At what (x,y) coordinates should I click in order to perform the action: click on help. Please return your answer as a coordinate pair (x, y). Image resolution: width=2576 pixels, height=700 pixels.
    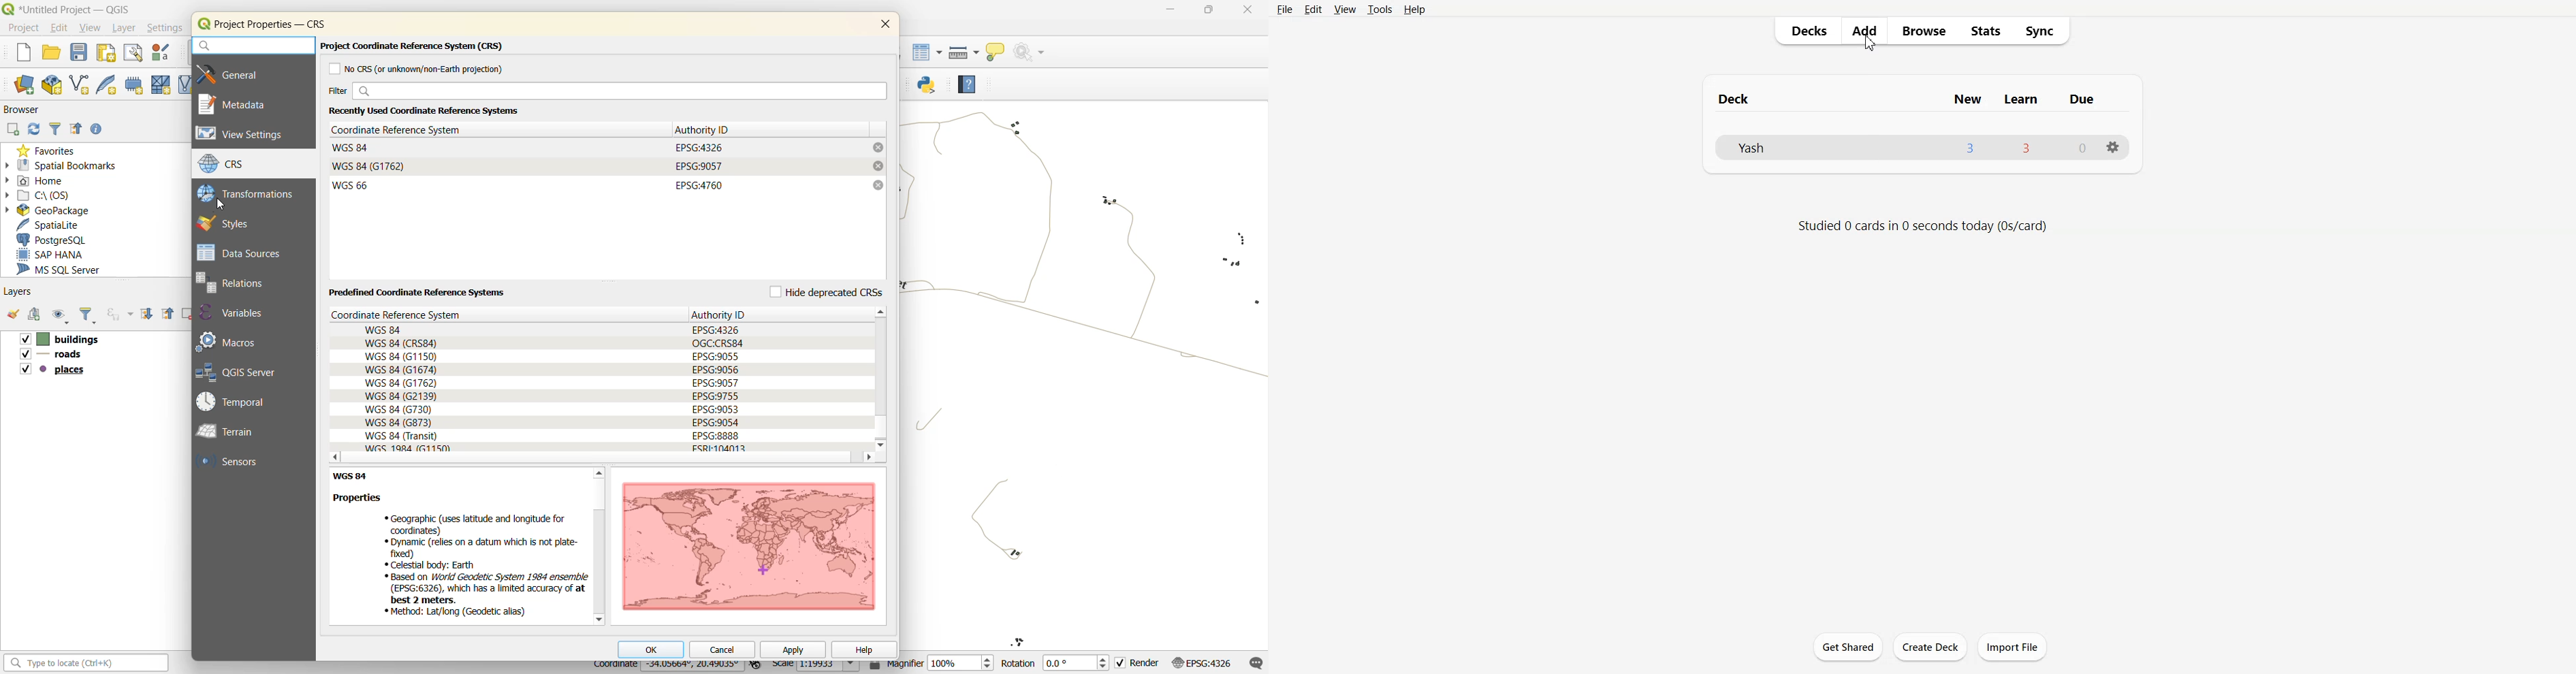
    Looking at the image, I should click on (863, 648).